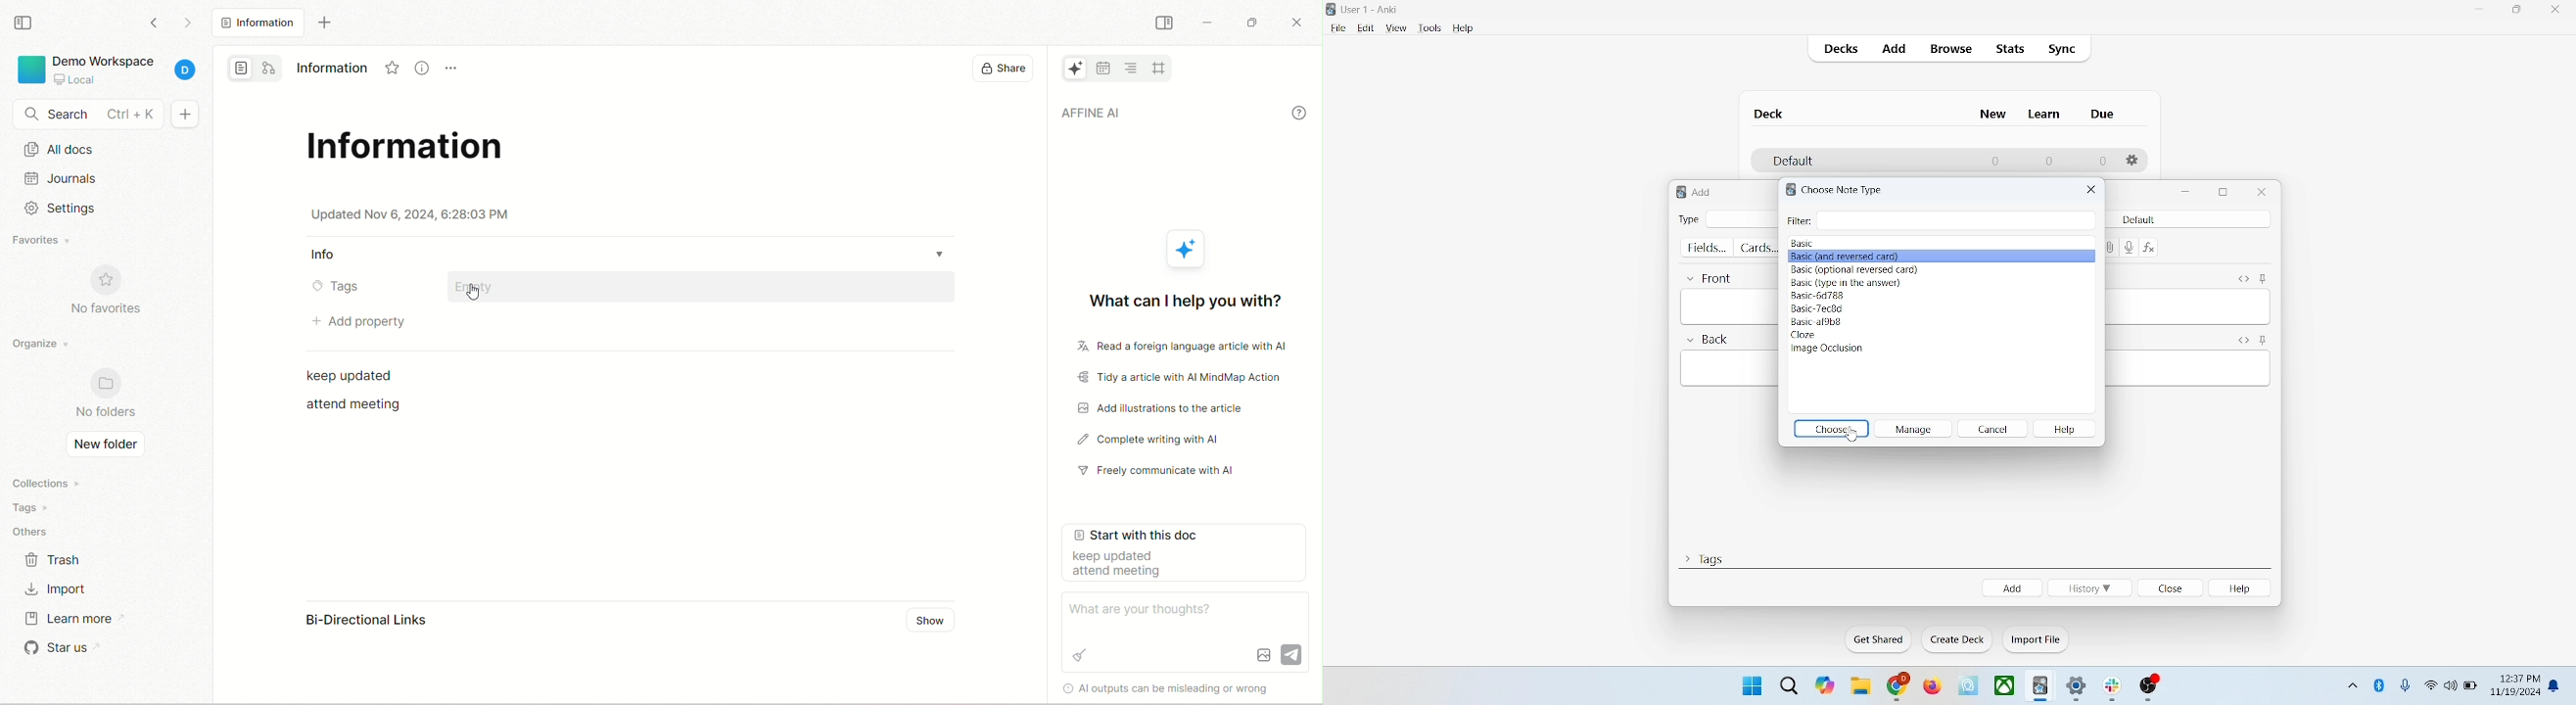 Image resolution: width=2576 pixels, height=728 pixels. I want to click on choose, so click(1832, 428).